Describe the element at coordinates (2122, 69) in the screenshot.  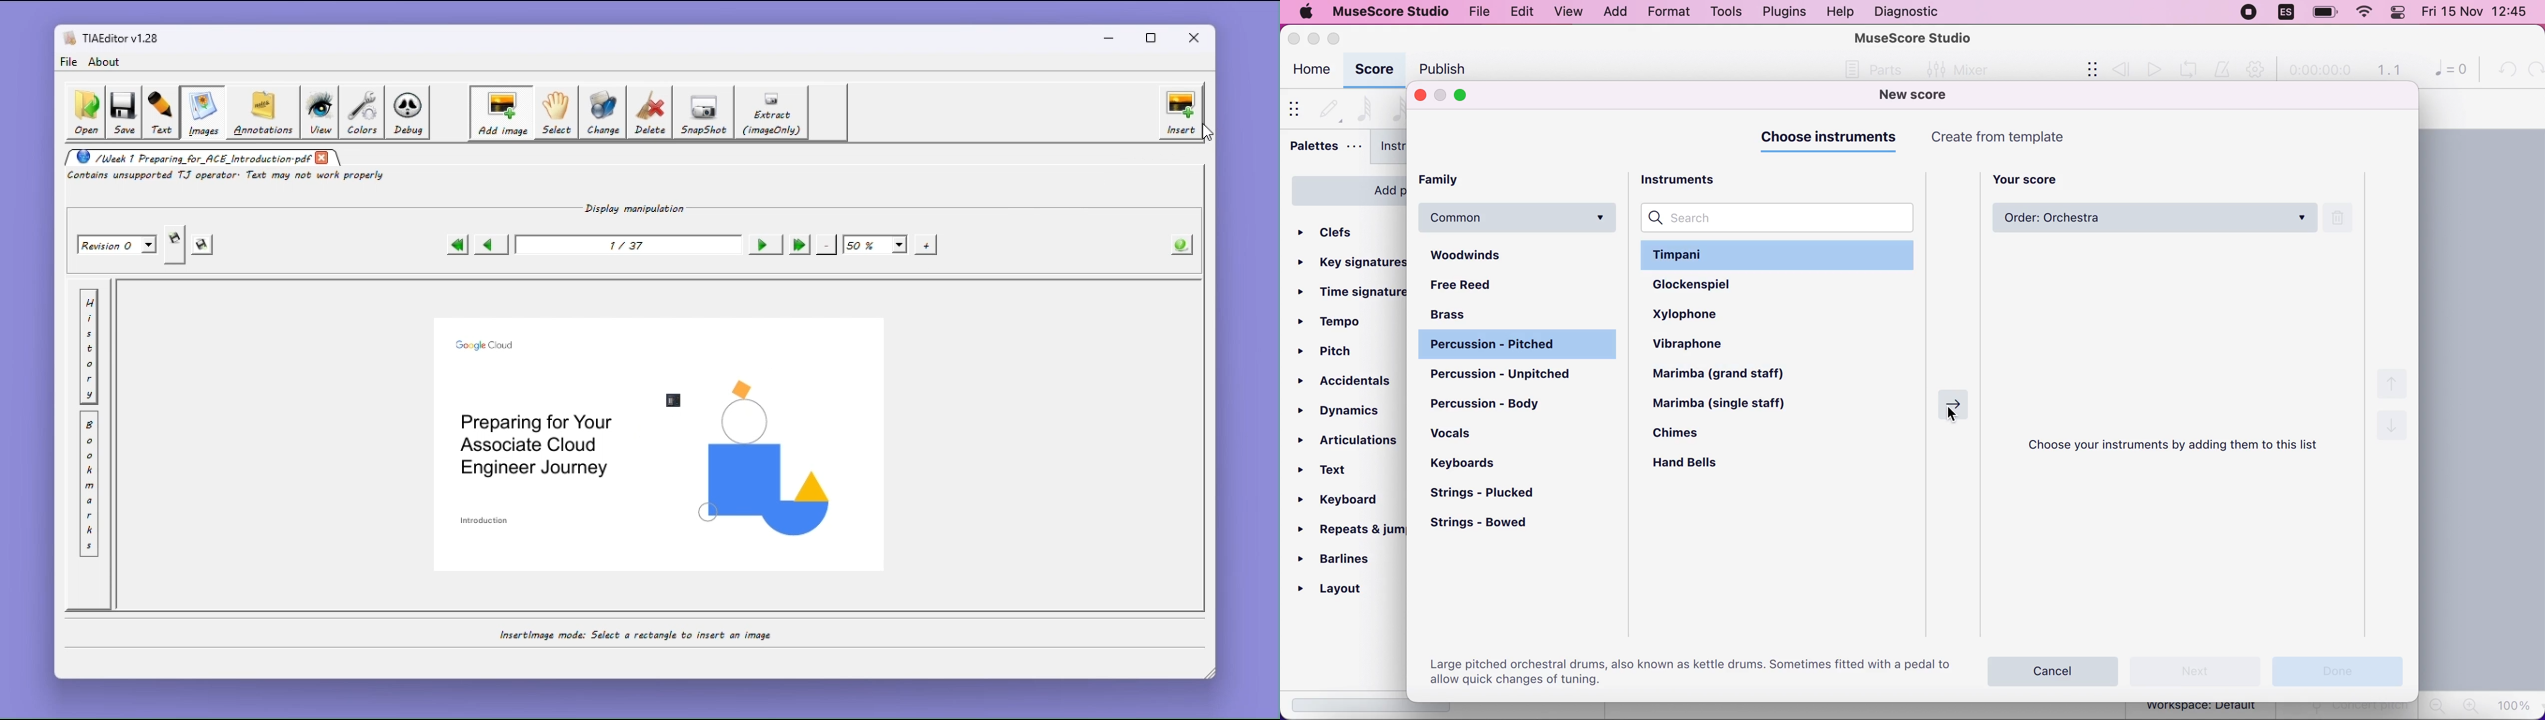
I see `review` at that location.